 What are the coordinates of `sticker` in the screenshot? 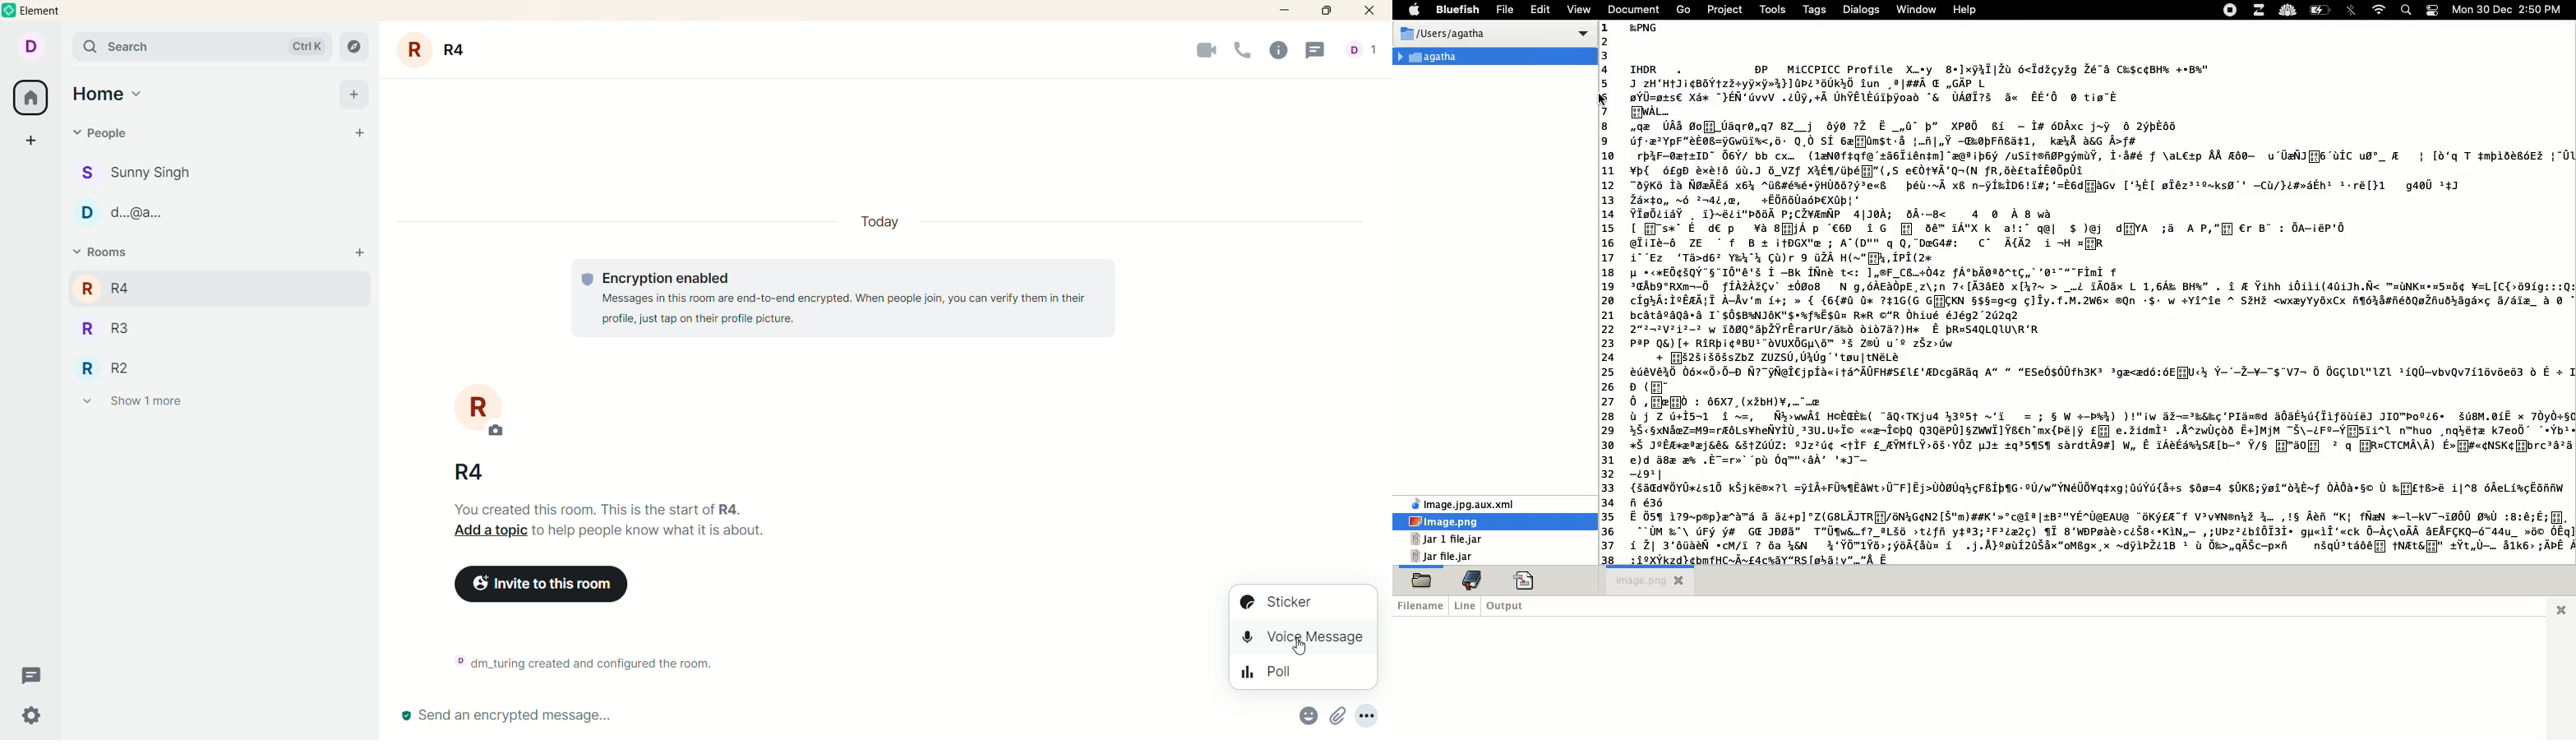 It's located at (1305, 604).